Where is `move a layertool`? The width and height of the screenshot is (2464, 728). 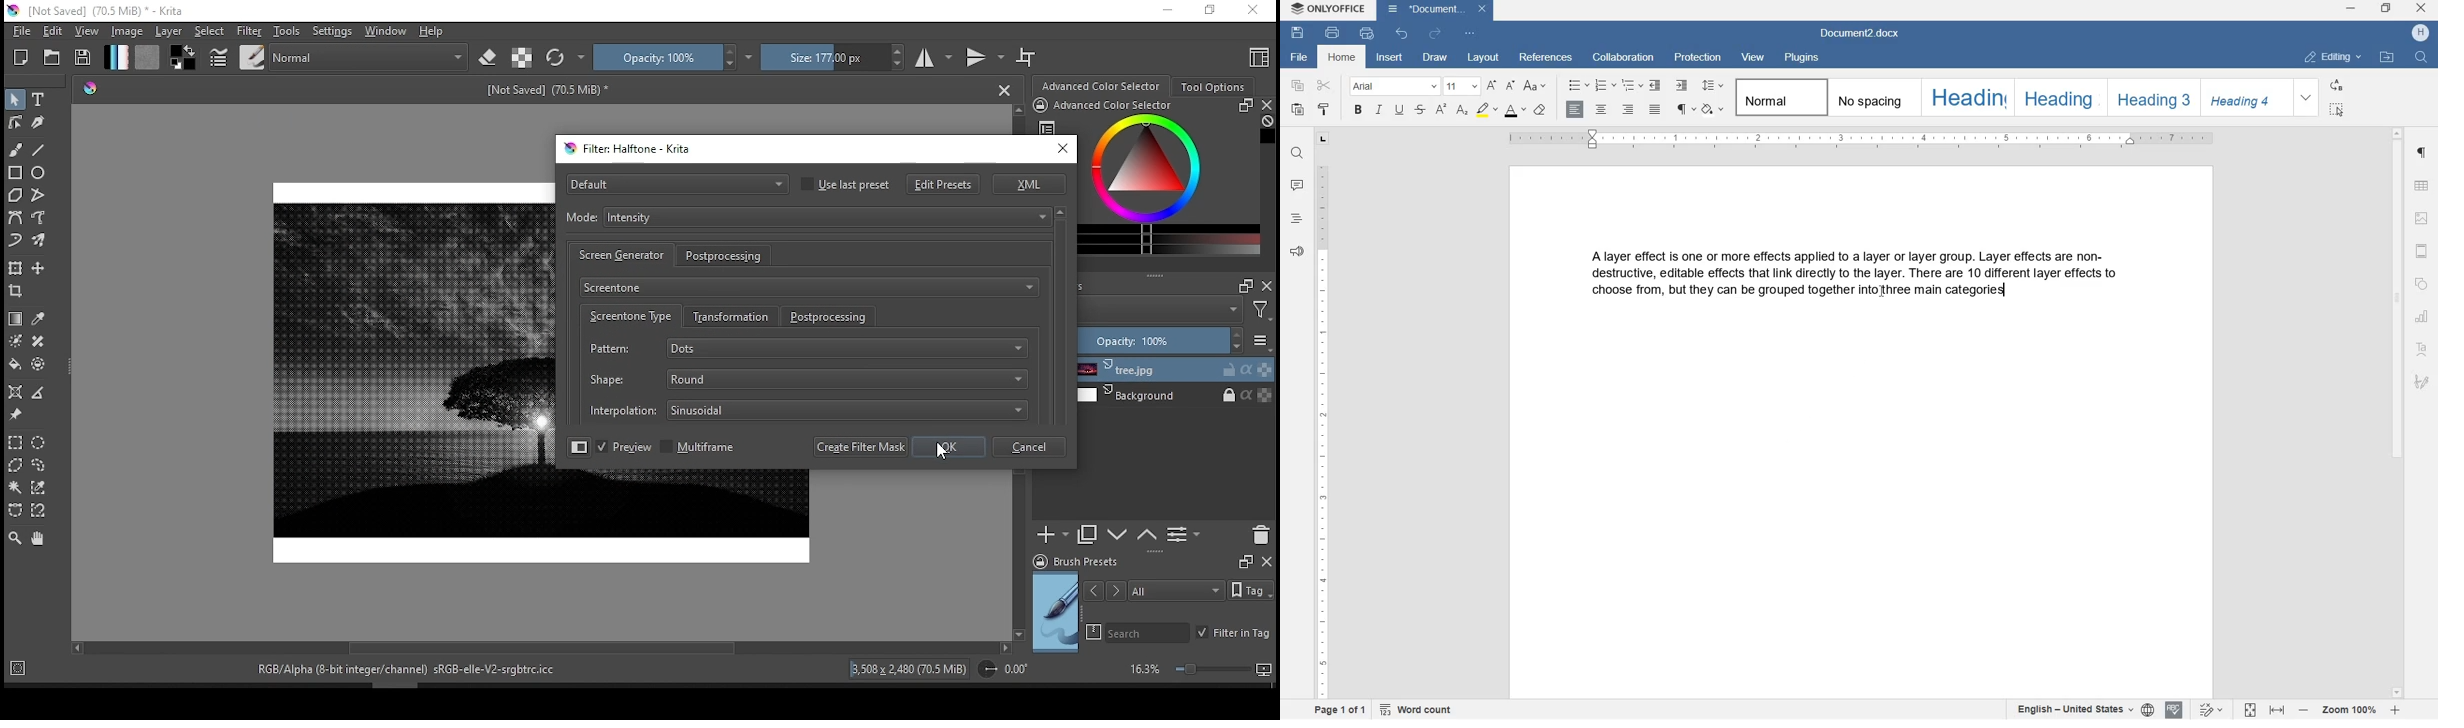 move a layertool is located at coordinates (40, 269).